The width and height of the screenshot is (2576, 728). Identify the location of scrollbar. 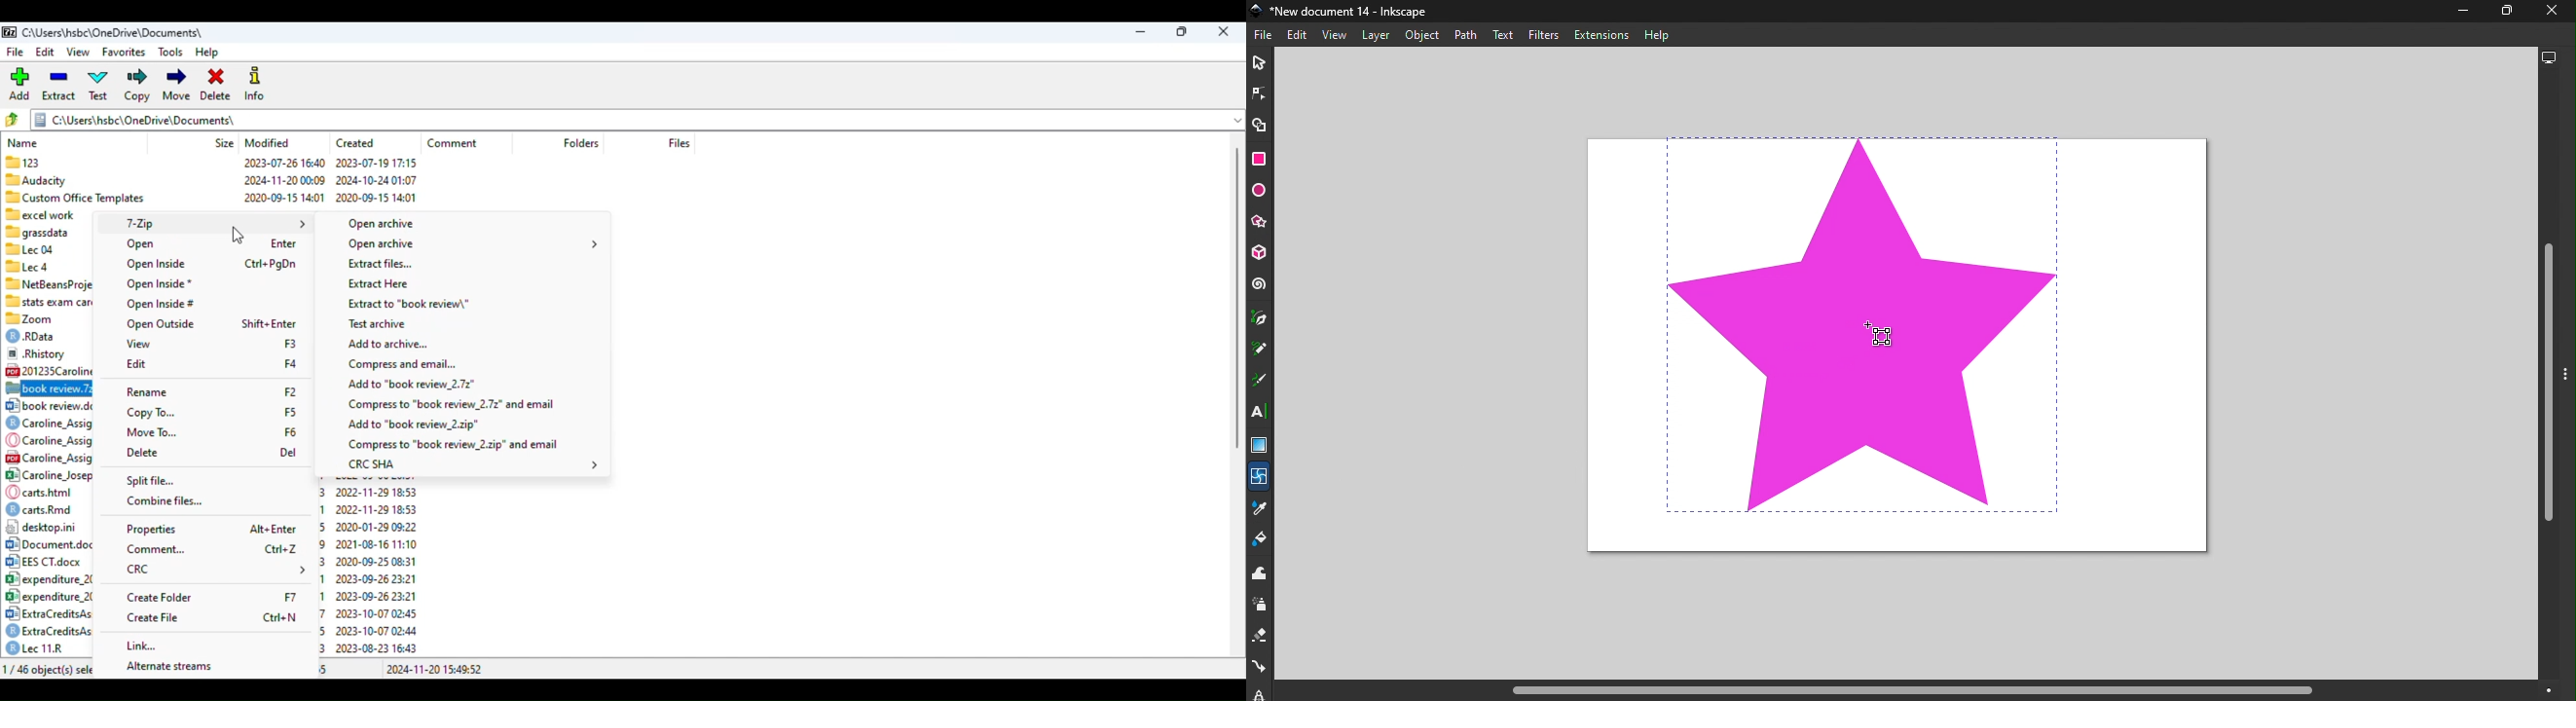
(1238, 299).